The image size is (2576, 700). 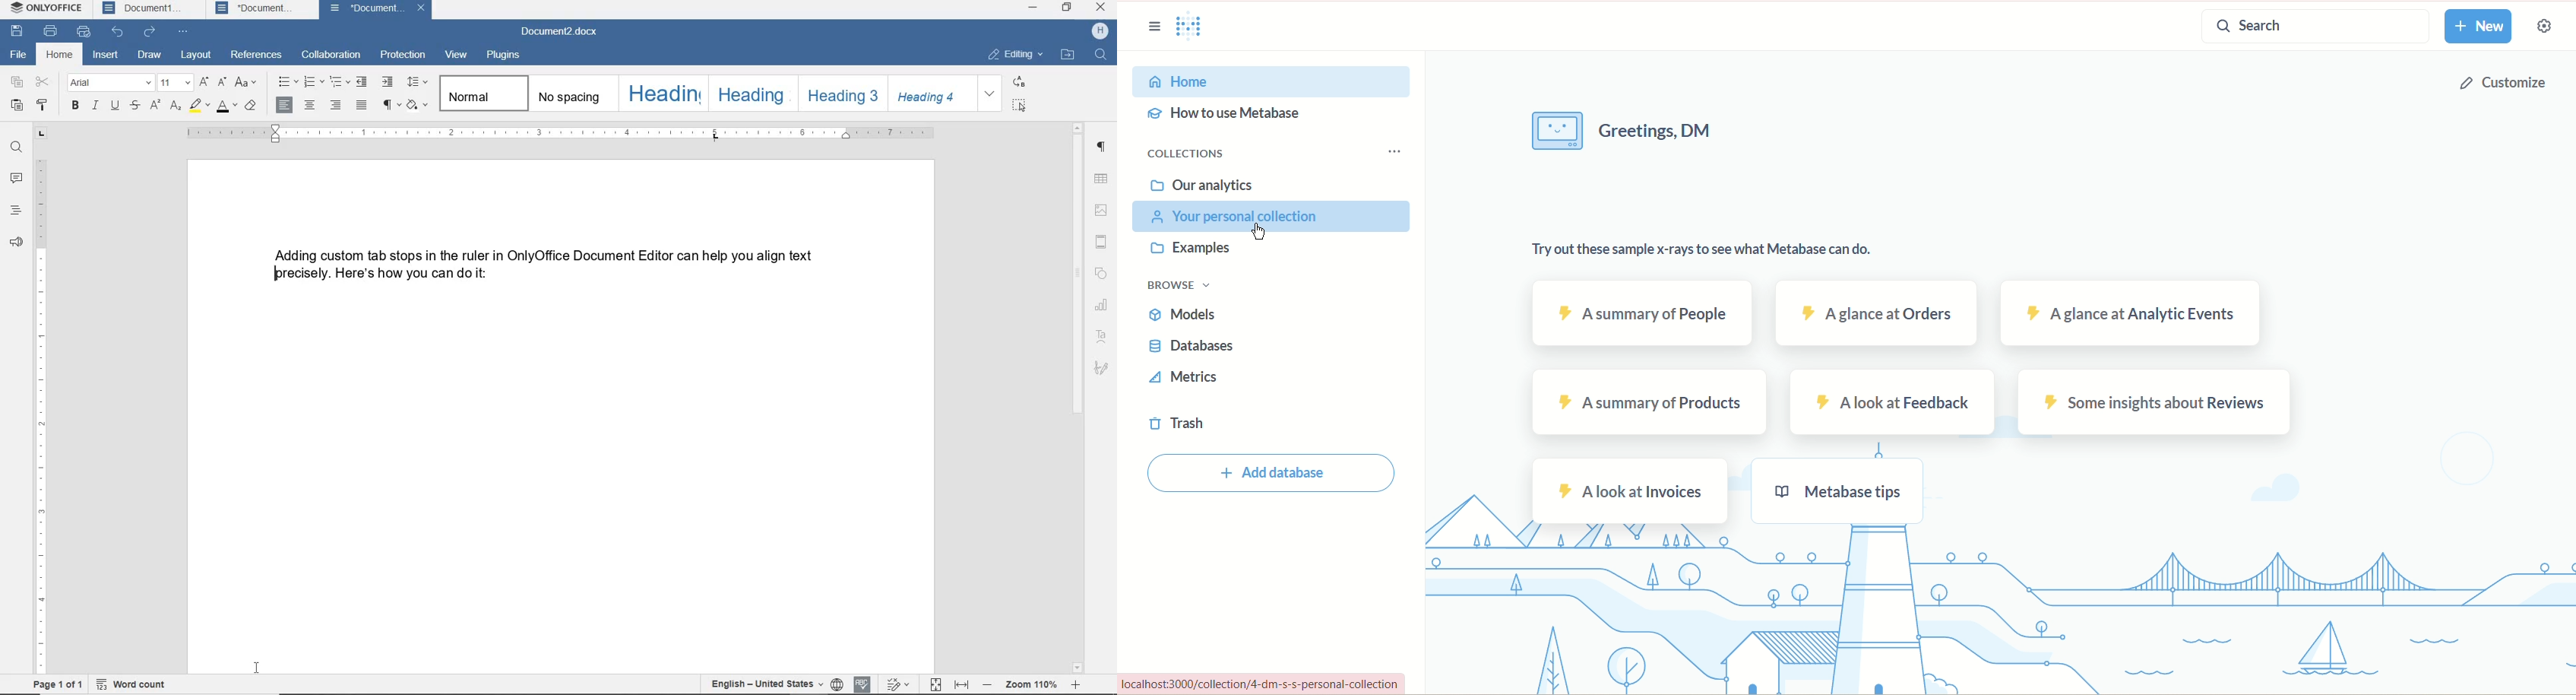 What do you see at coordinates (422, 9) in the screenshot?
I see `close` at bounding box center [422, 9].